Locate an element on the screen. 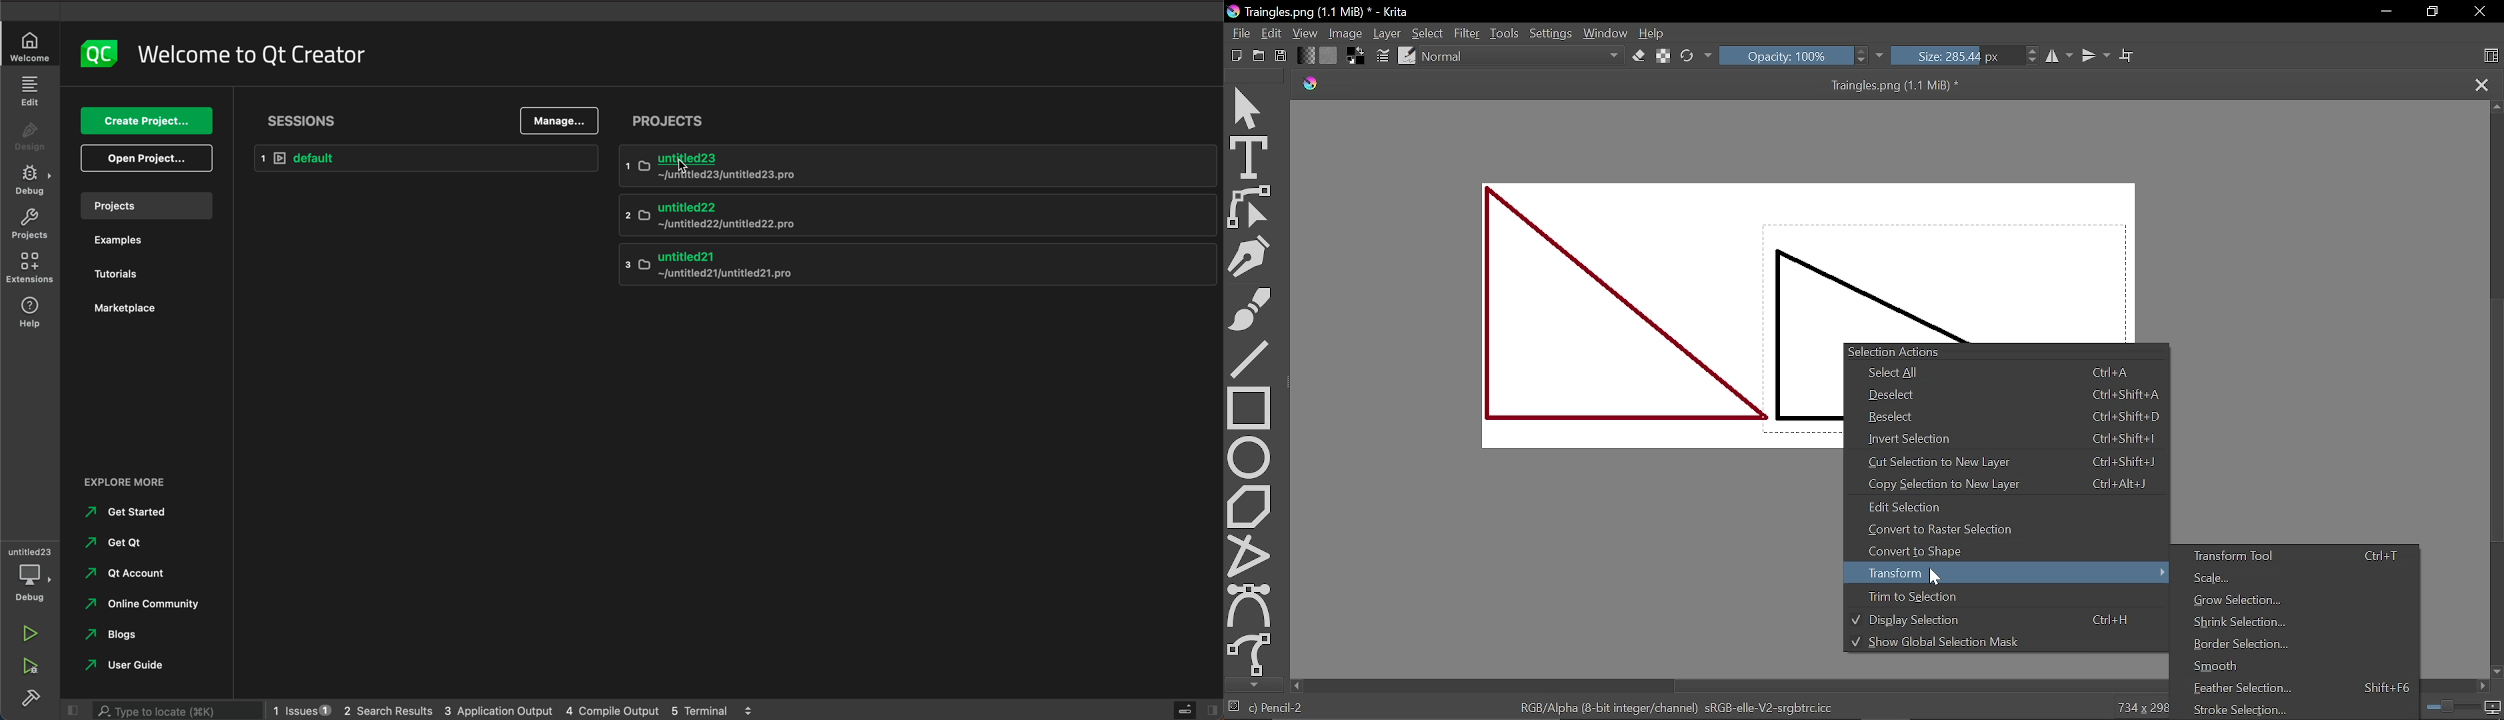  online community is located at coordinates (146, 603).